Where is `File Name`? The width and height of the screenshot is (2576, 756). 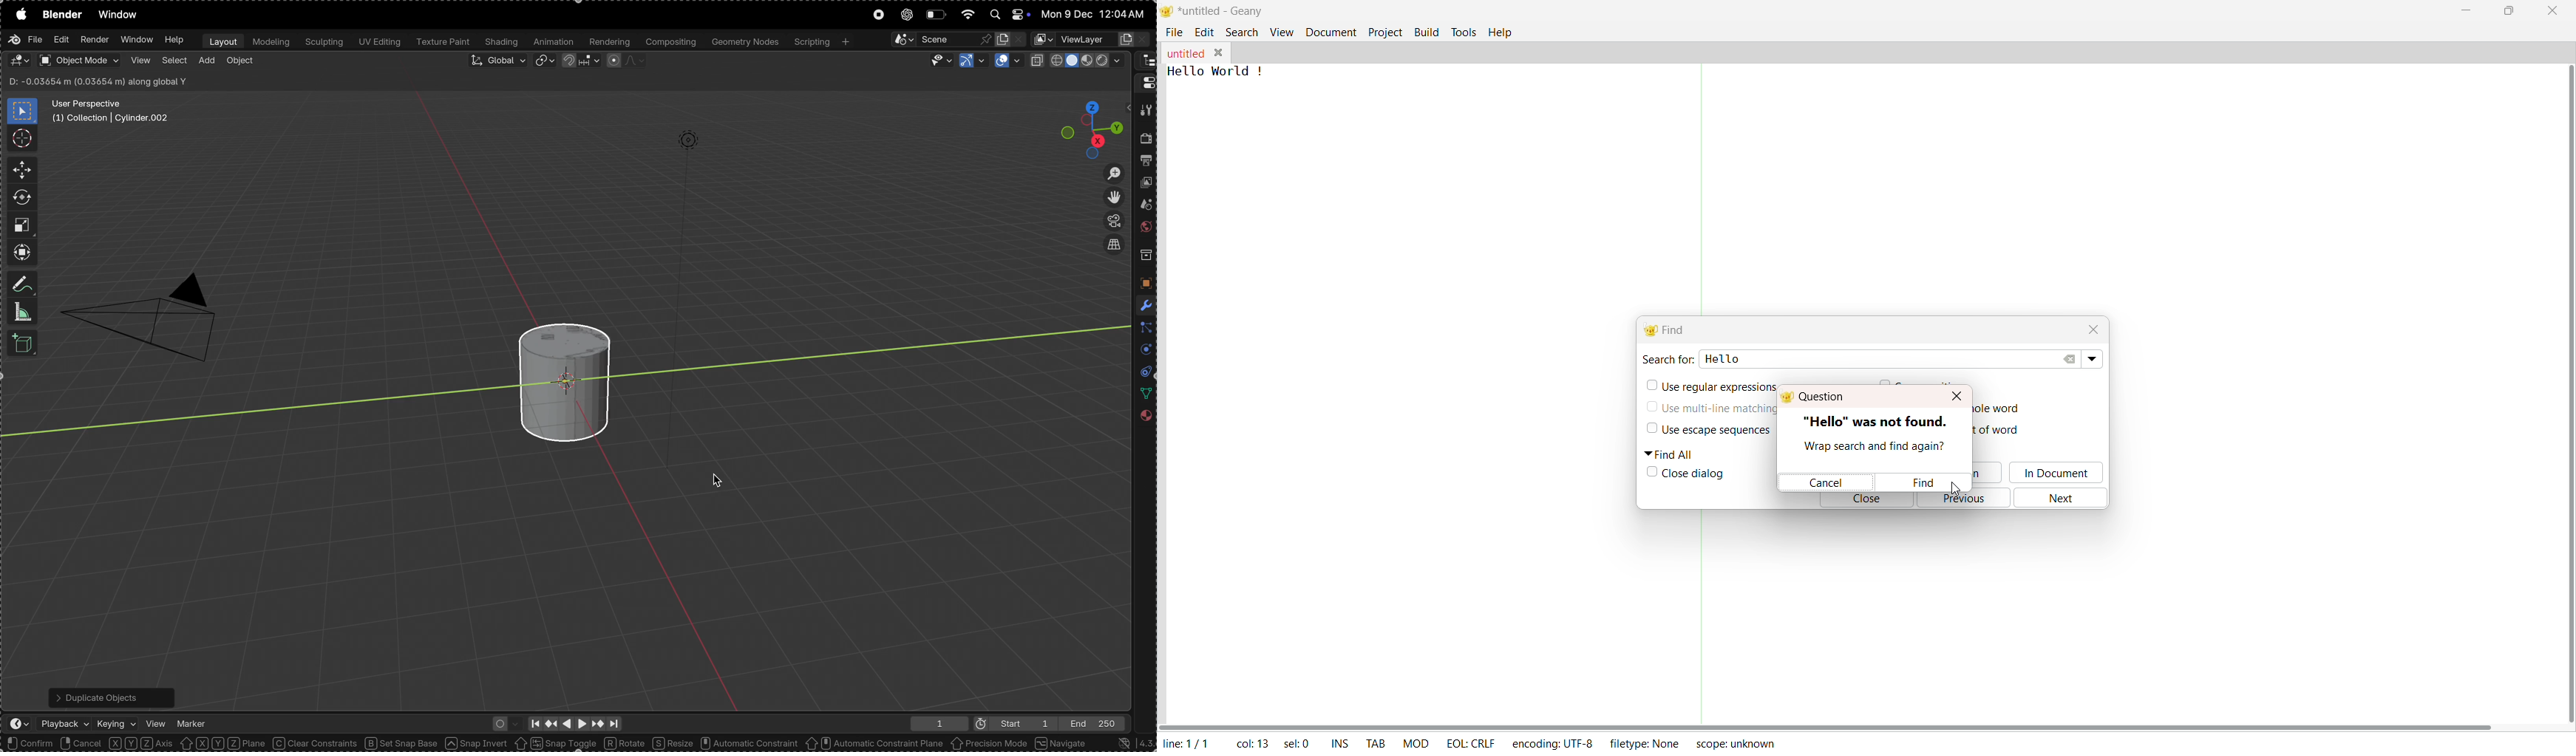
File Name is located at coordinates (1184, 54).